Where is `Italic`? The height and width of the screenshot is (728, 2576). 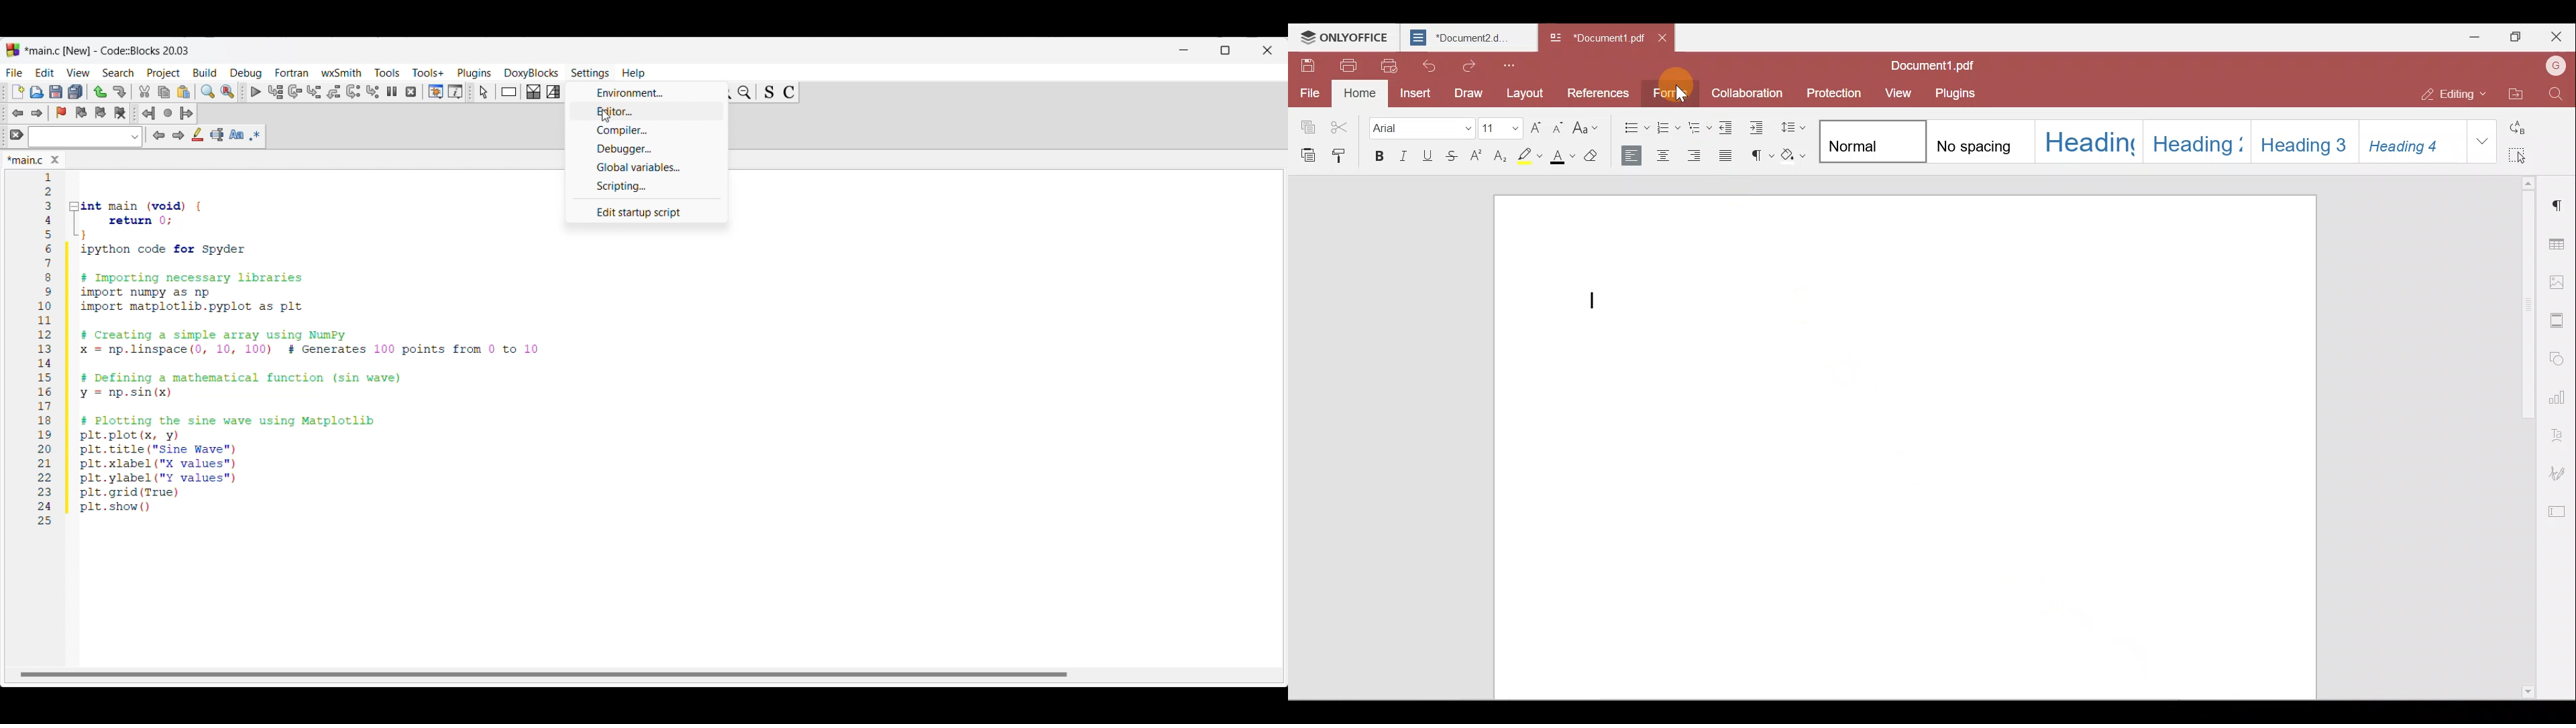
Italic is located at coordinates (1405, 157).